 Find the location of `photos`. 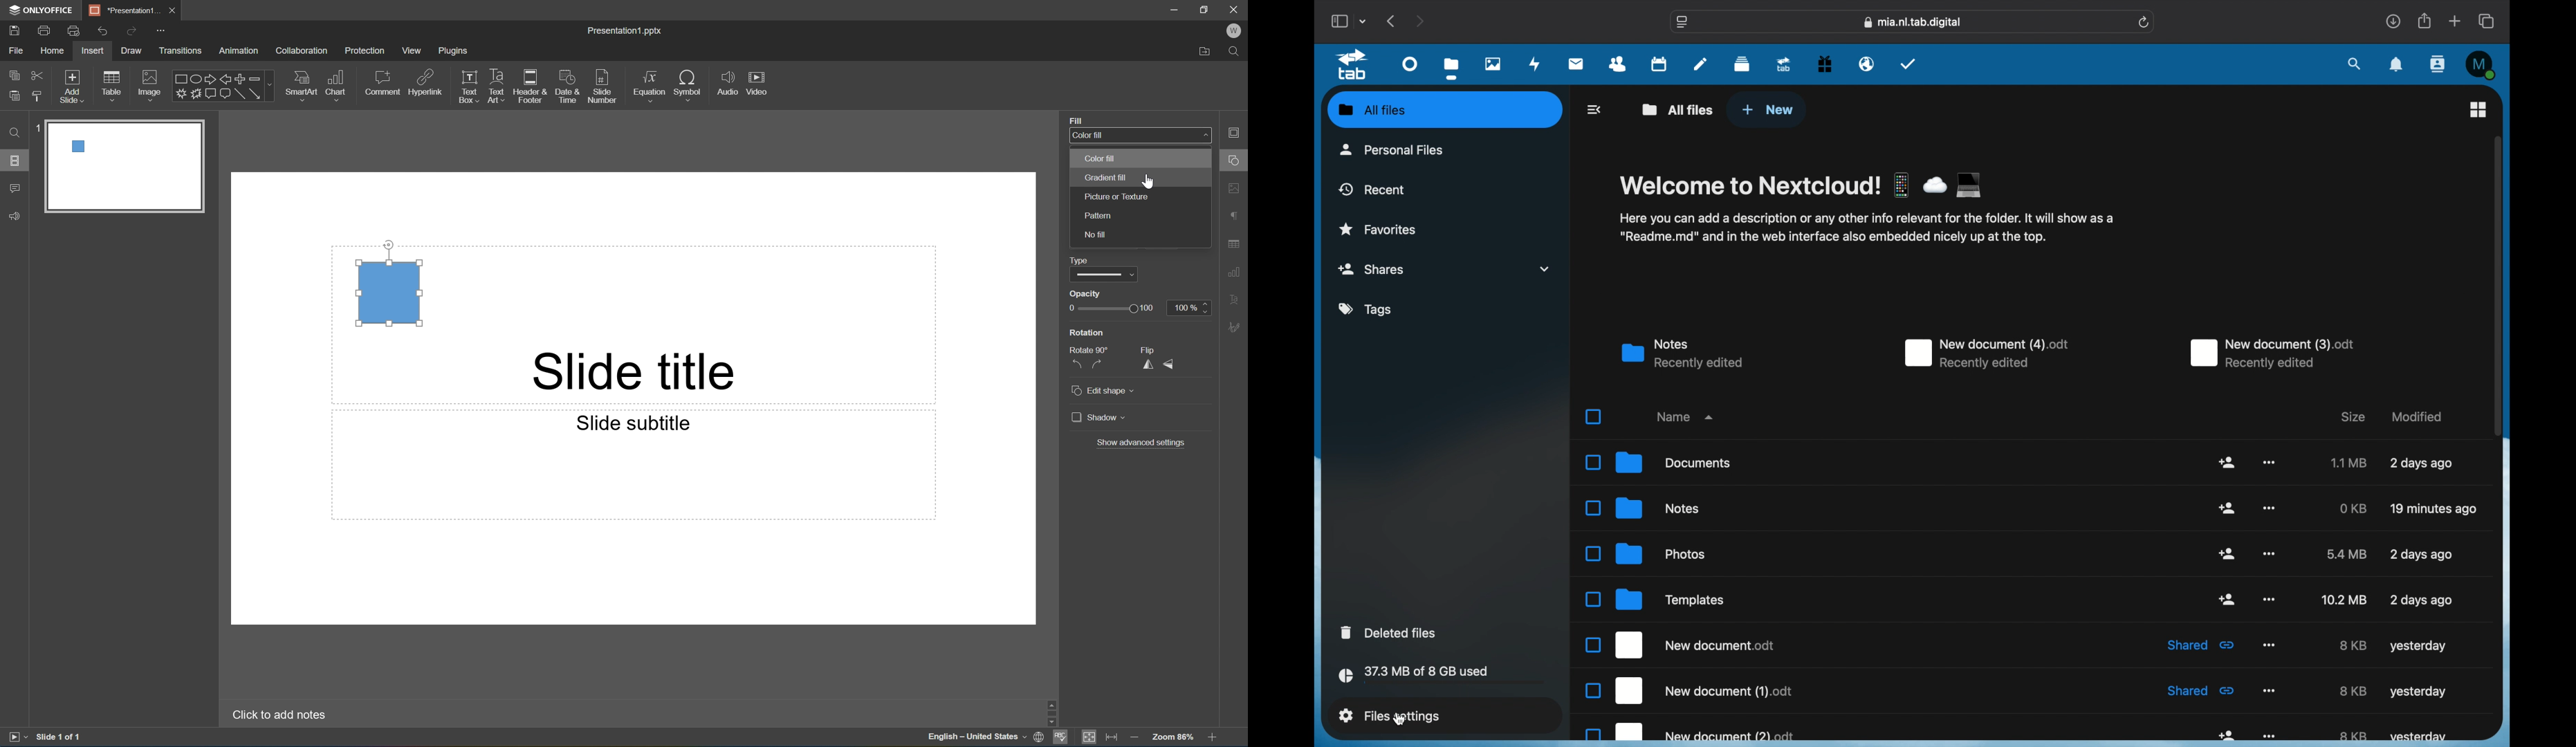

photos is located at coordinates (1493, 65).